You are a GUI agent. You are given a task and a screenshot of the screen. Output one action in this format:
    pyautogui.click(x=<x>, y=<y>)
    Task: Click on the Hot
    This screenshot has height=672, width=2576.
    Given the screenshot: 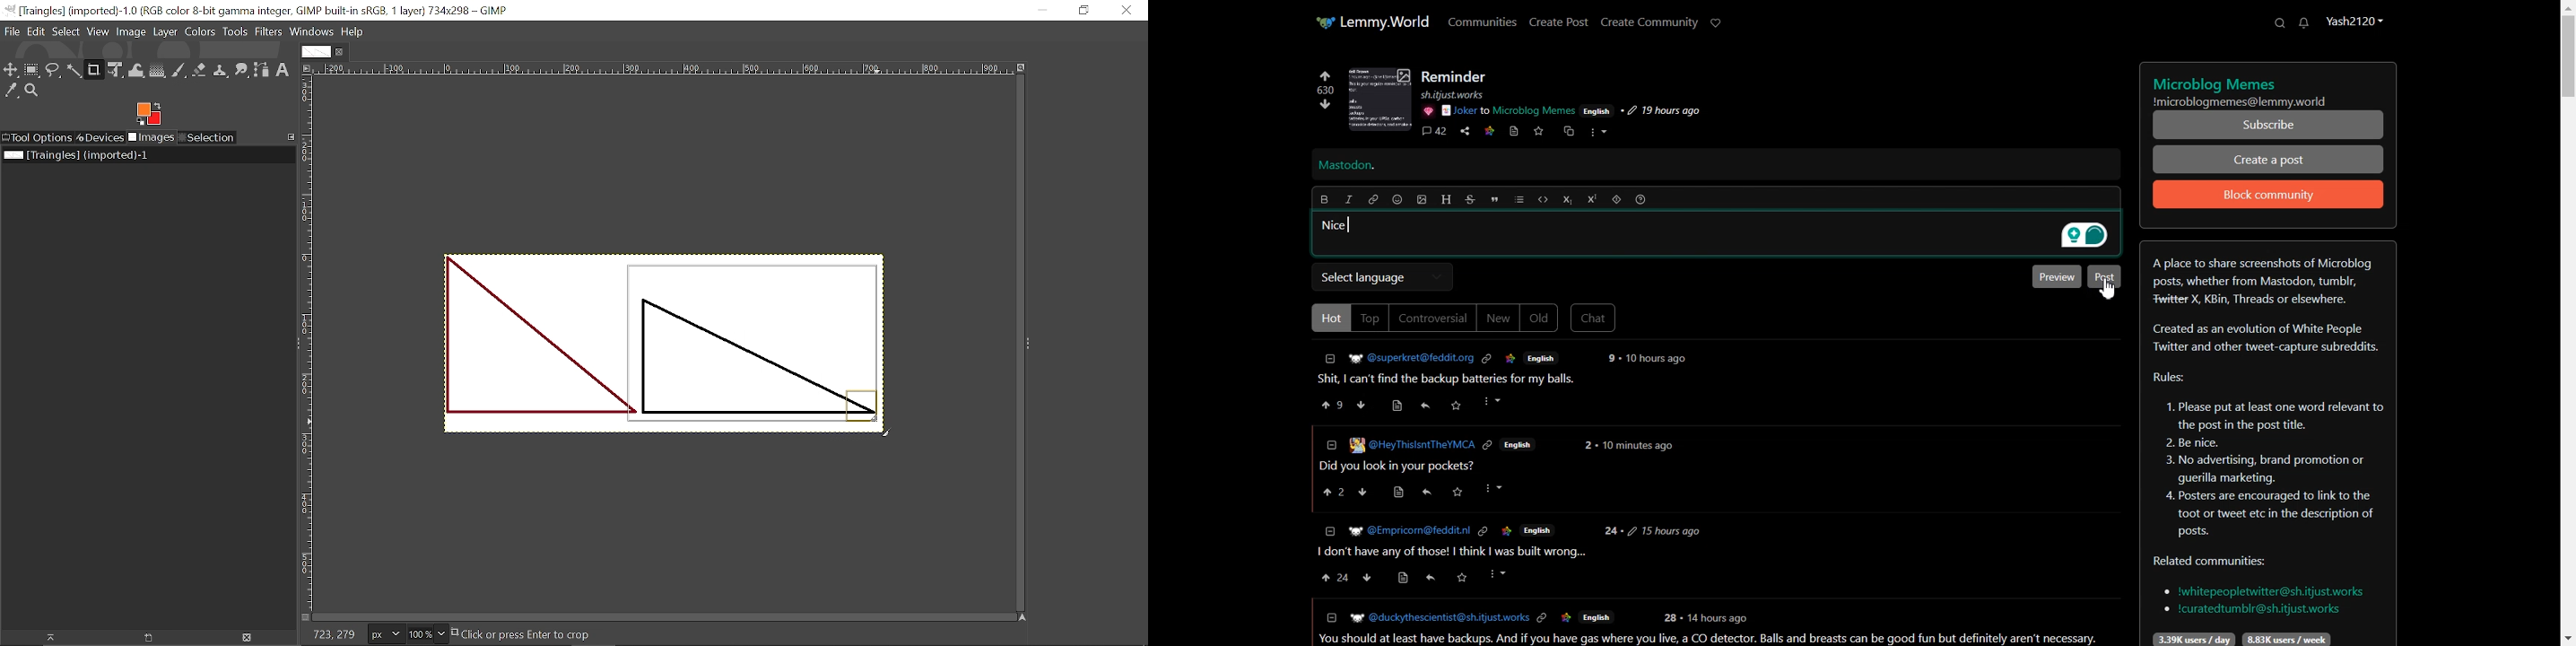 What is the action you would take?
    pyautogui.click(x=1329, y=317)
    